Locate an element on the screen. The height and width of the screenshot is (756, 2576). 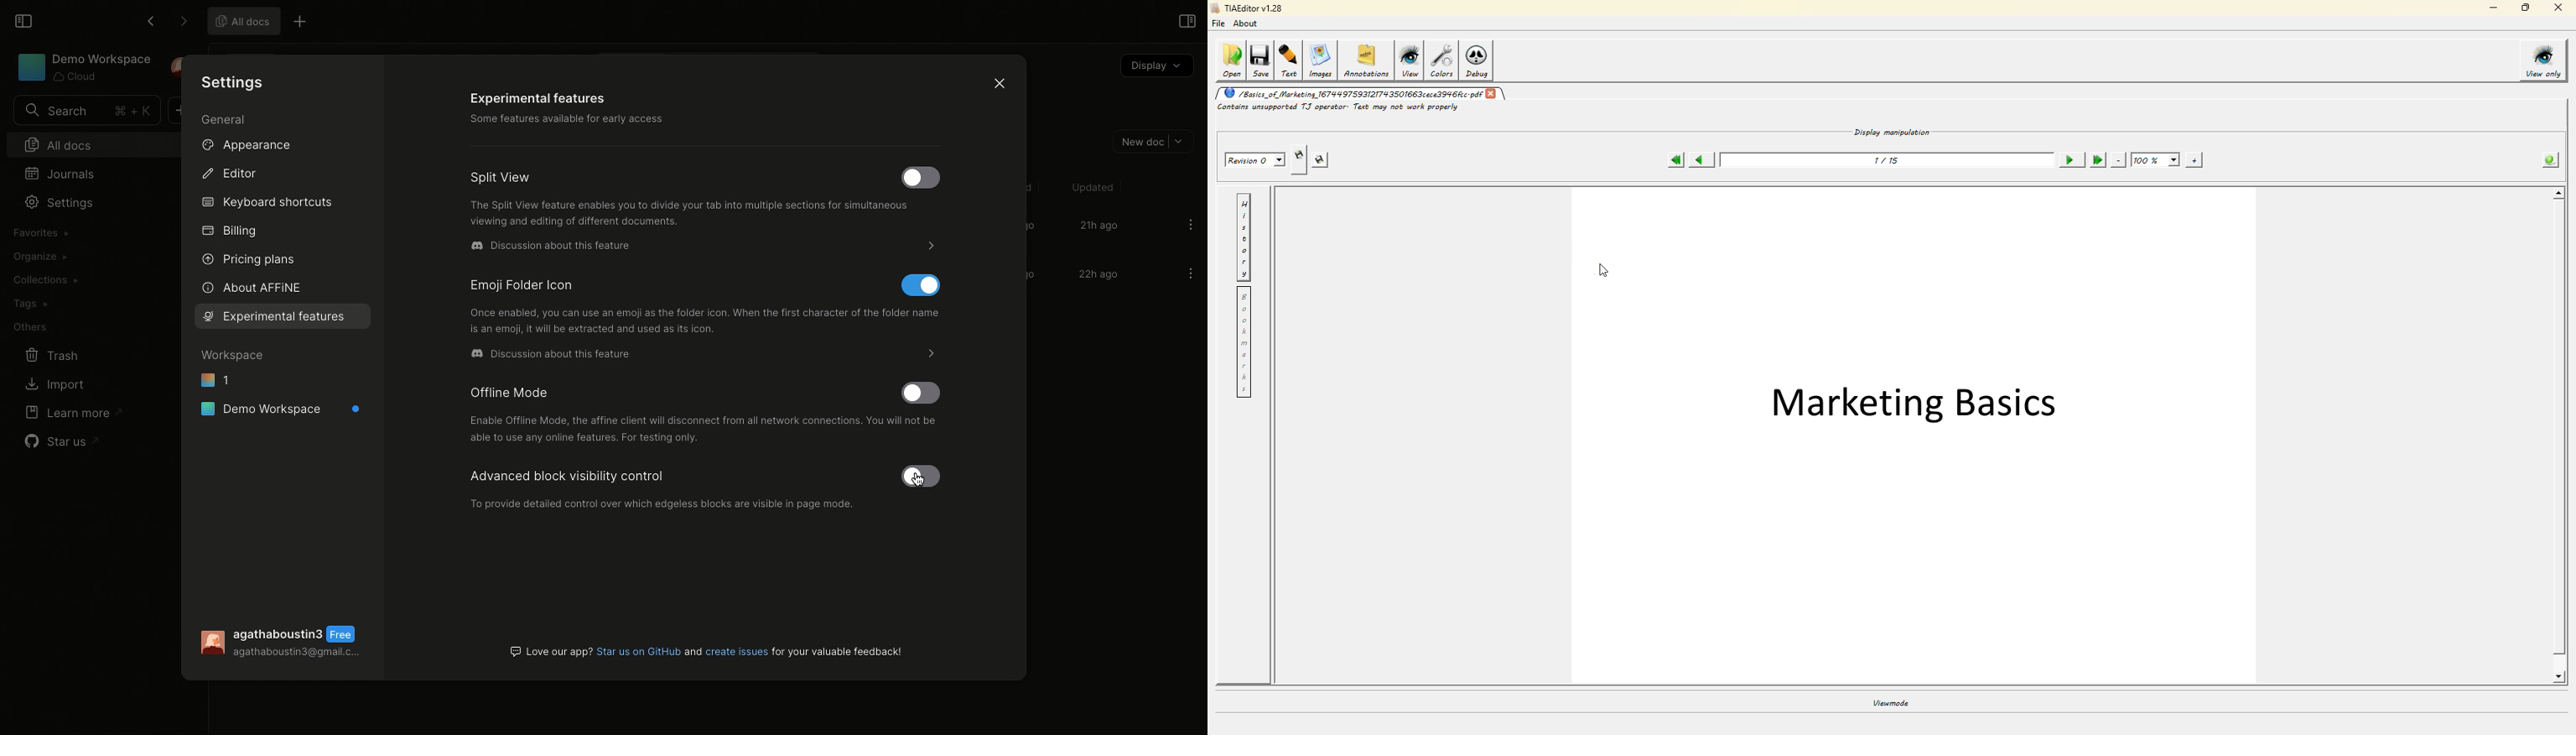
images is located at coordinates (1322, 61).